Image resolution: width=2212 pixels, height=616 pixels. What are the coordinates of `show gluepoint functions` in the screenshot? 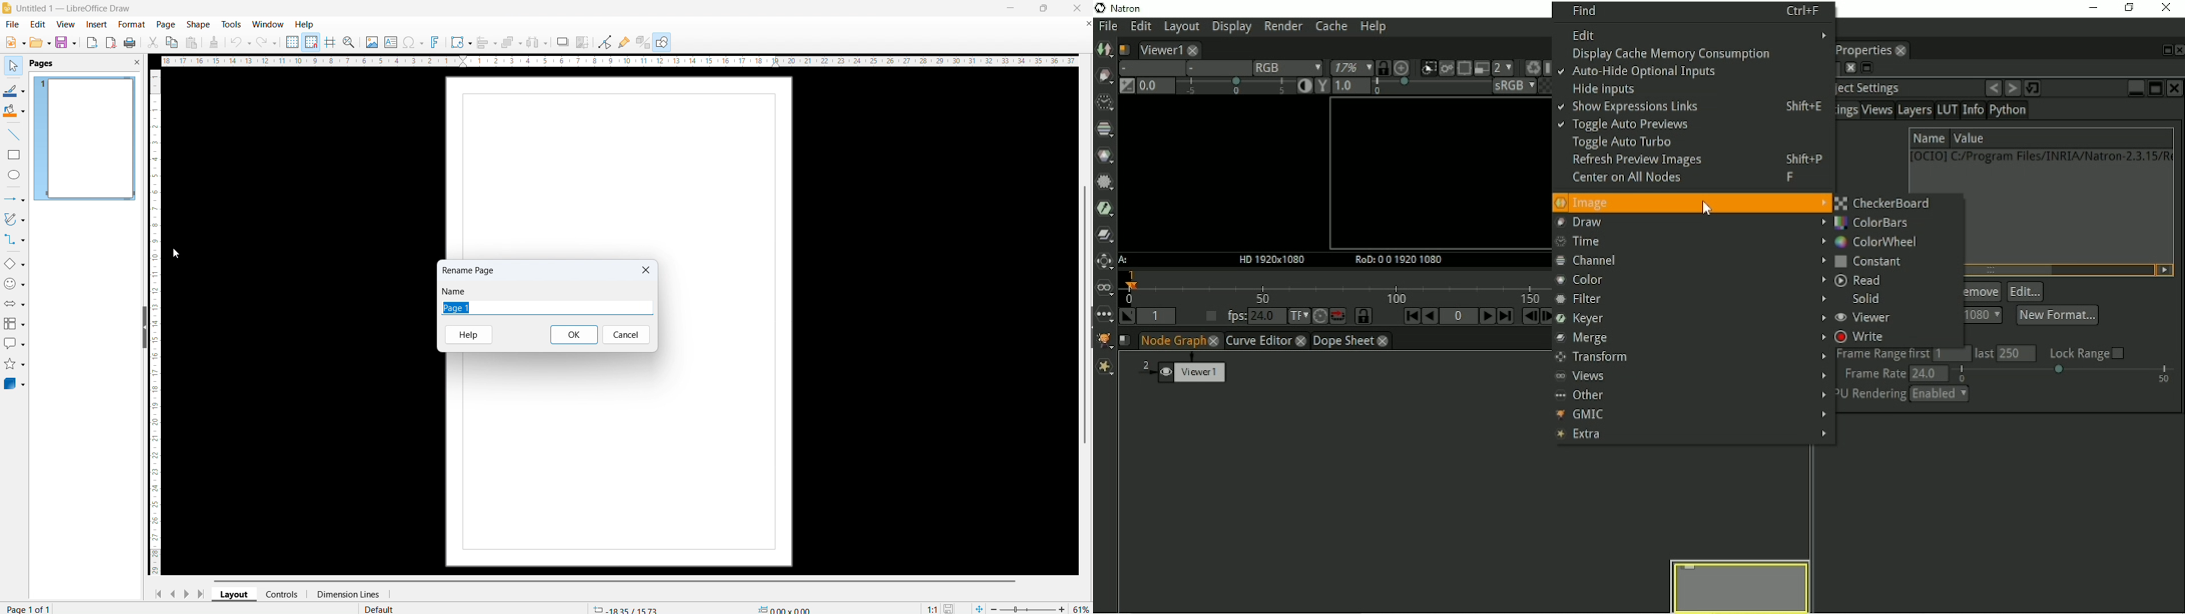 It's located at (623, 42).